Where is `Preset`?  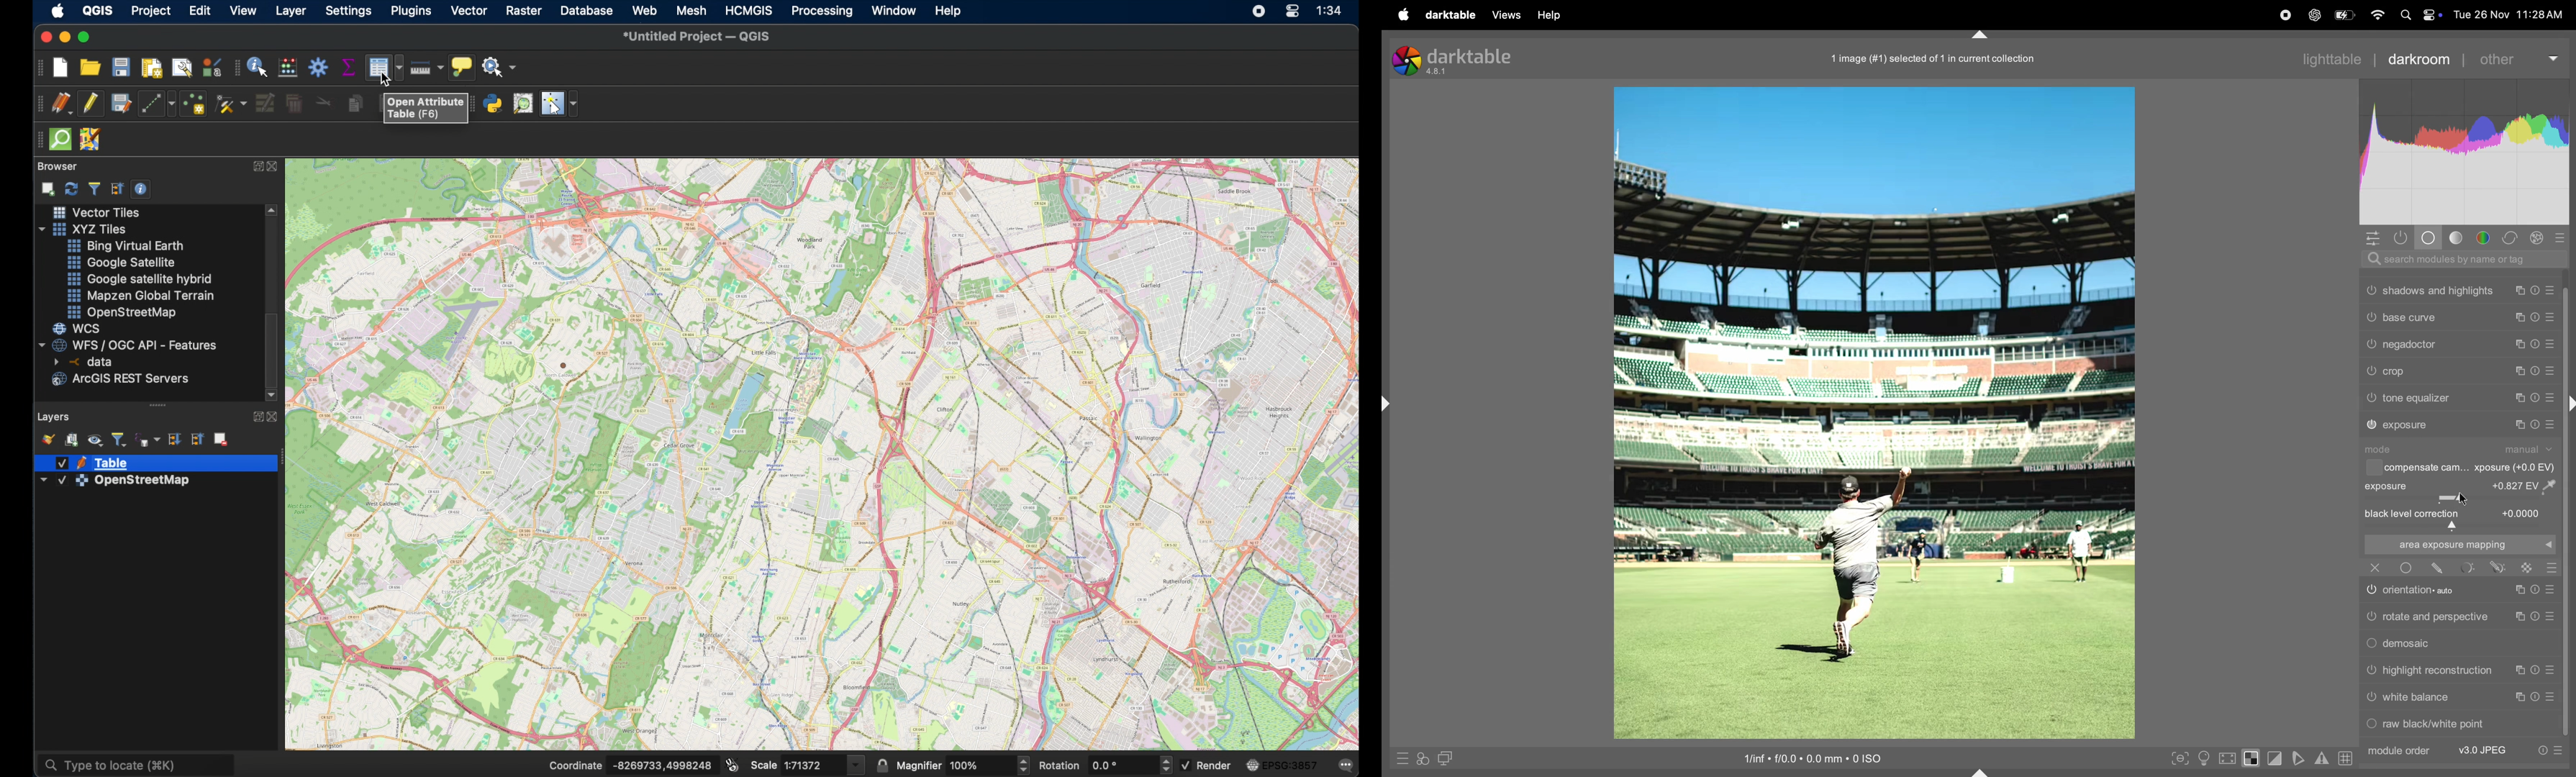
Preset is located at coordinates (2554, 568).